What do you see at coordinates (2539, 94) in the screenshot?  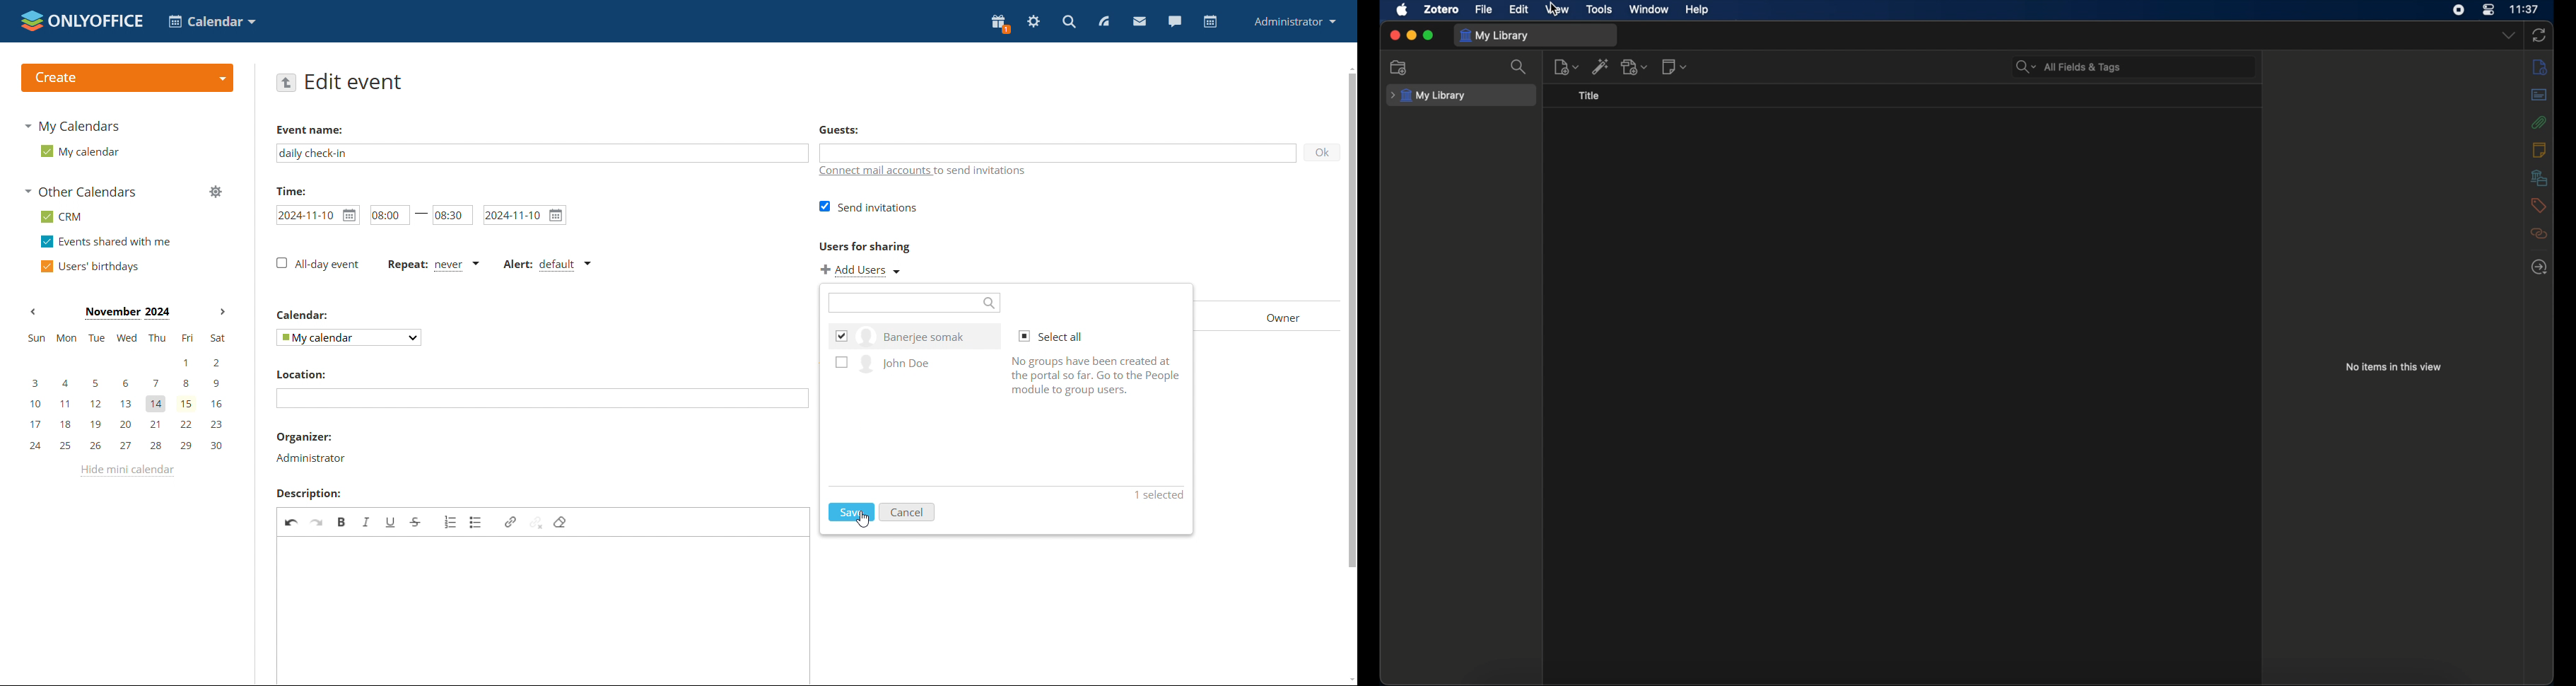 I see `abstract` at bounding box center [2539, 94].